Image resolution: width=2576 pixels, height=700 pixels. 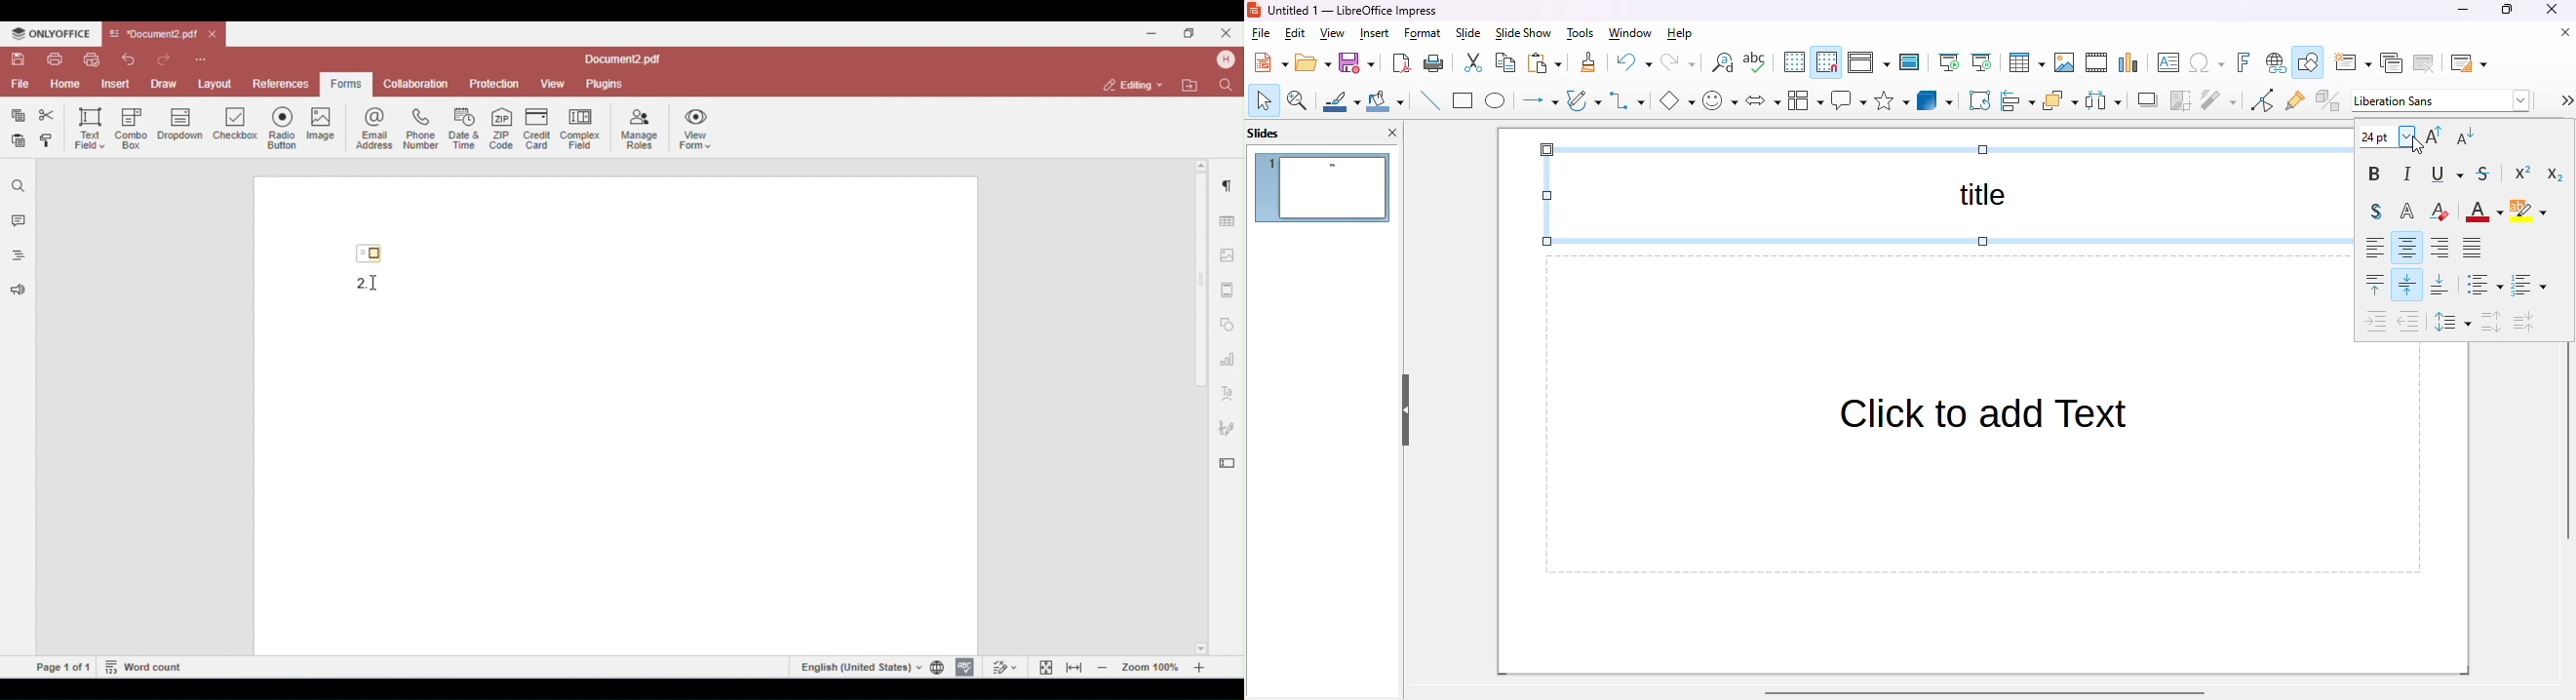 What do you see at coordinates (2064, 62) in the screenshot?
I see `insert image` at bounding box center [2064, 62].